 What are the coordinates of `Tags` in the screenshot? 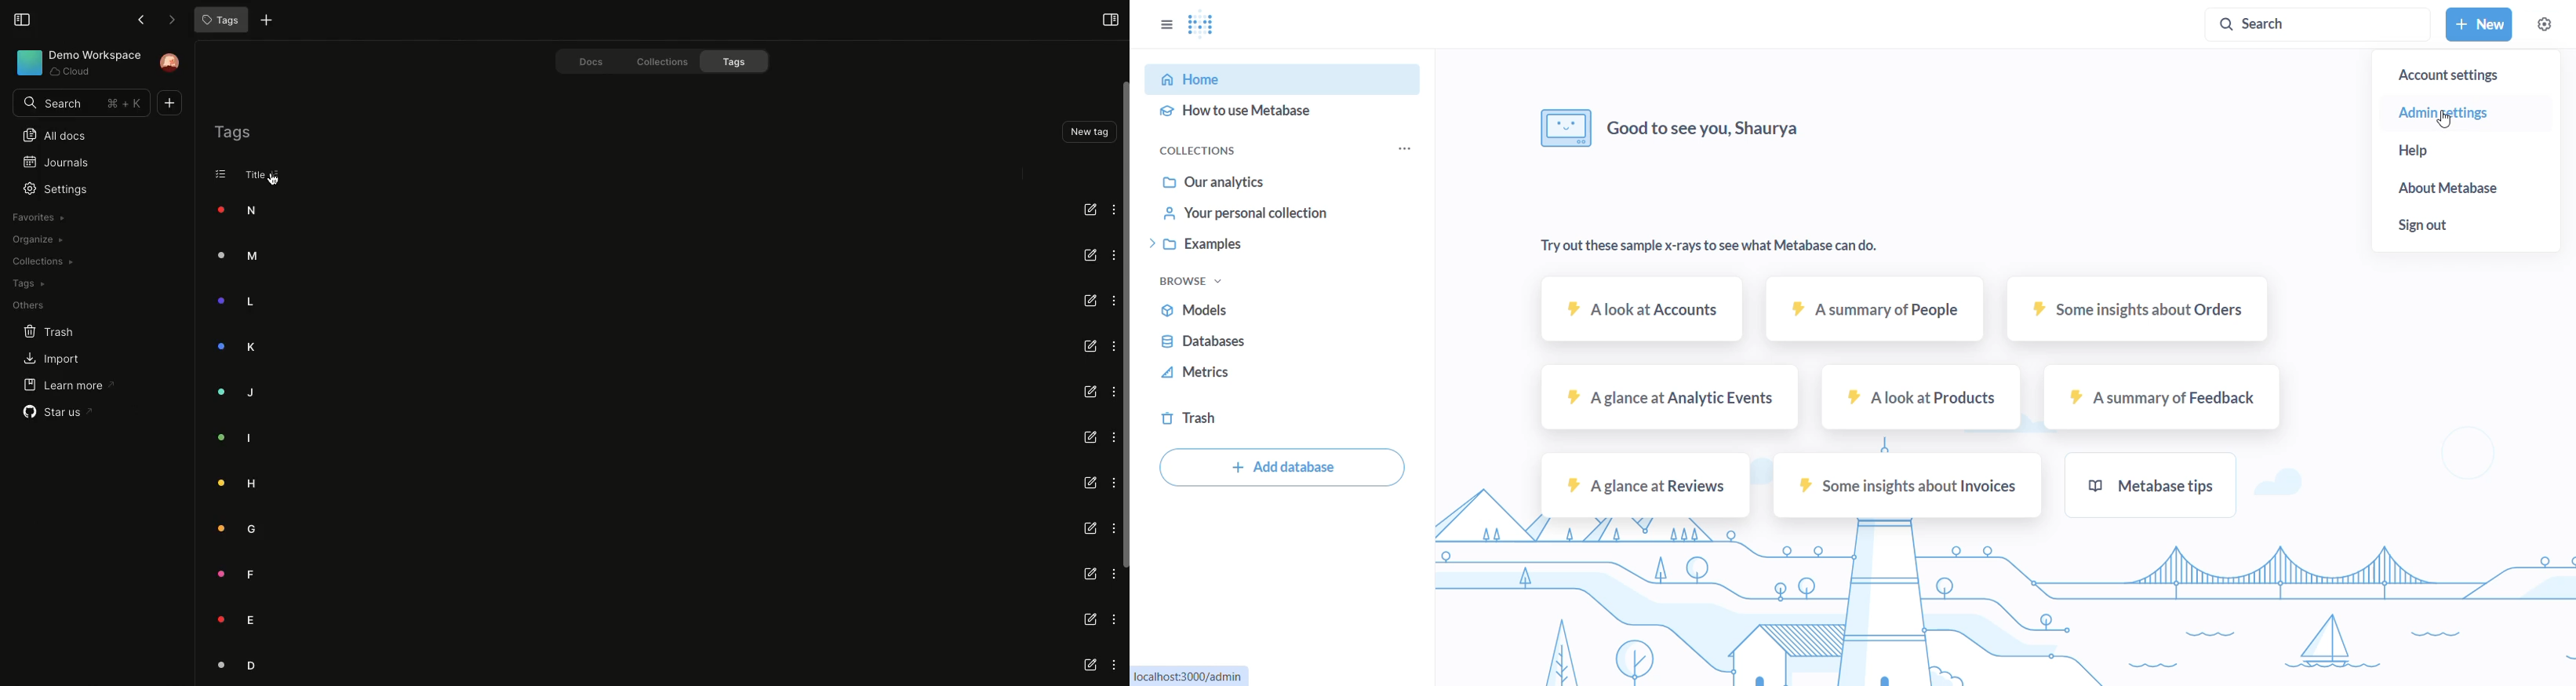 It's located at (232, 132).